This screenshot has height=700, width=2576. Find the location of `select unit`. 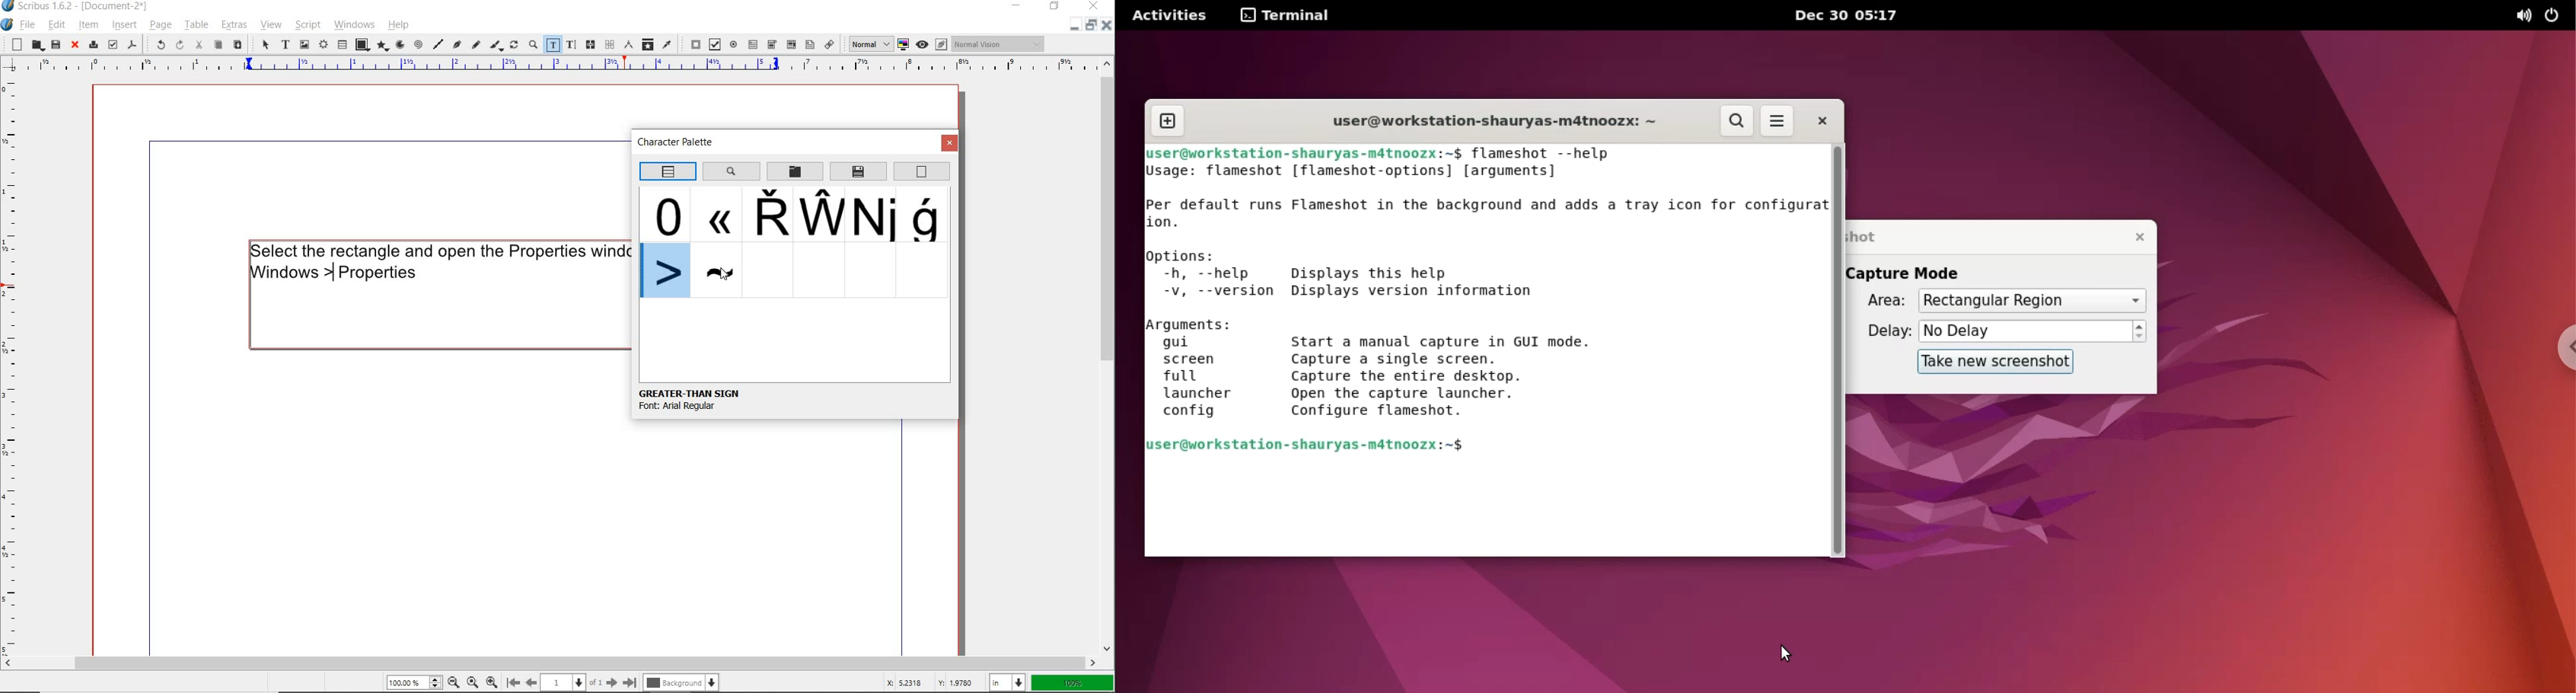

select unit is located at coordinates (1009, 682).